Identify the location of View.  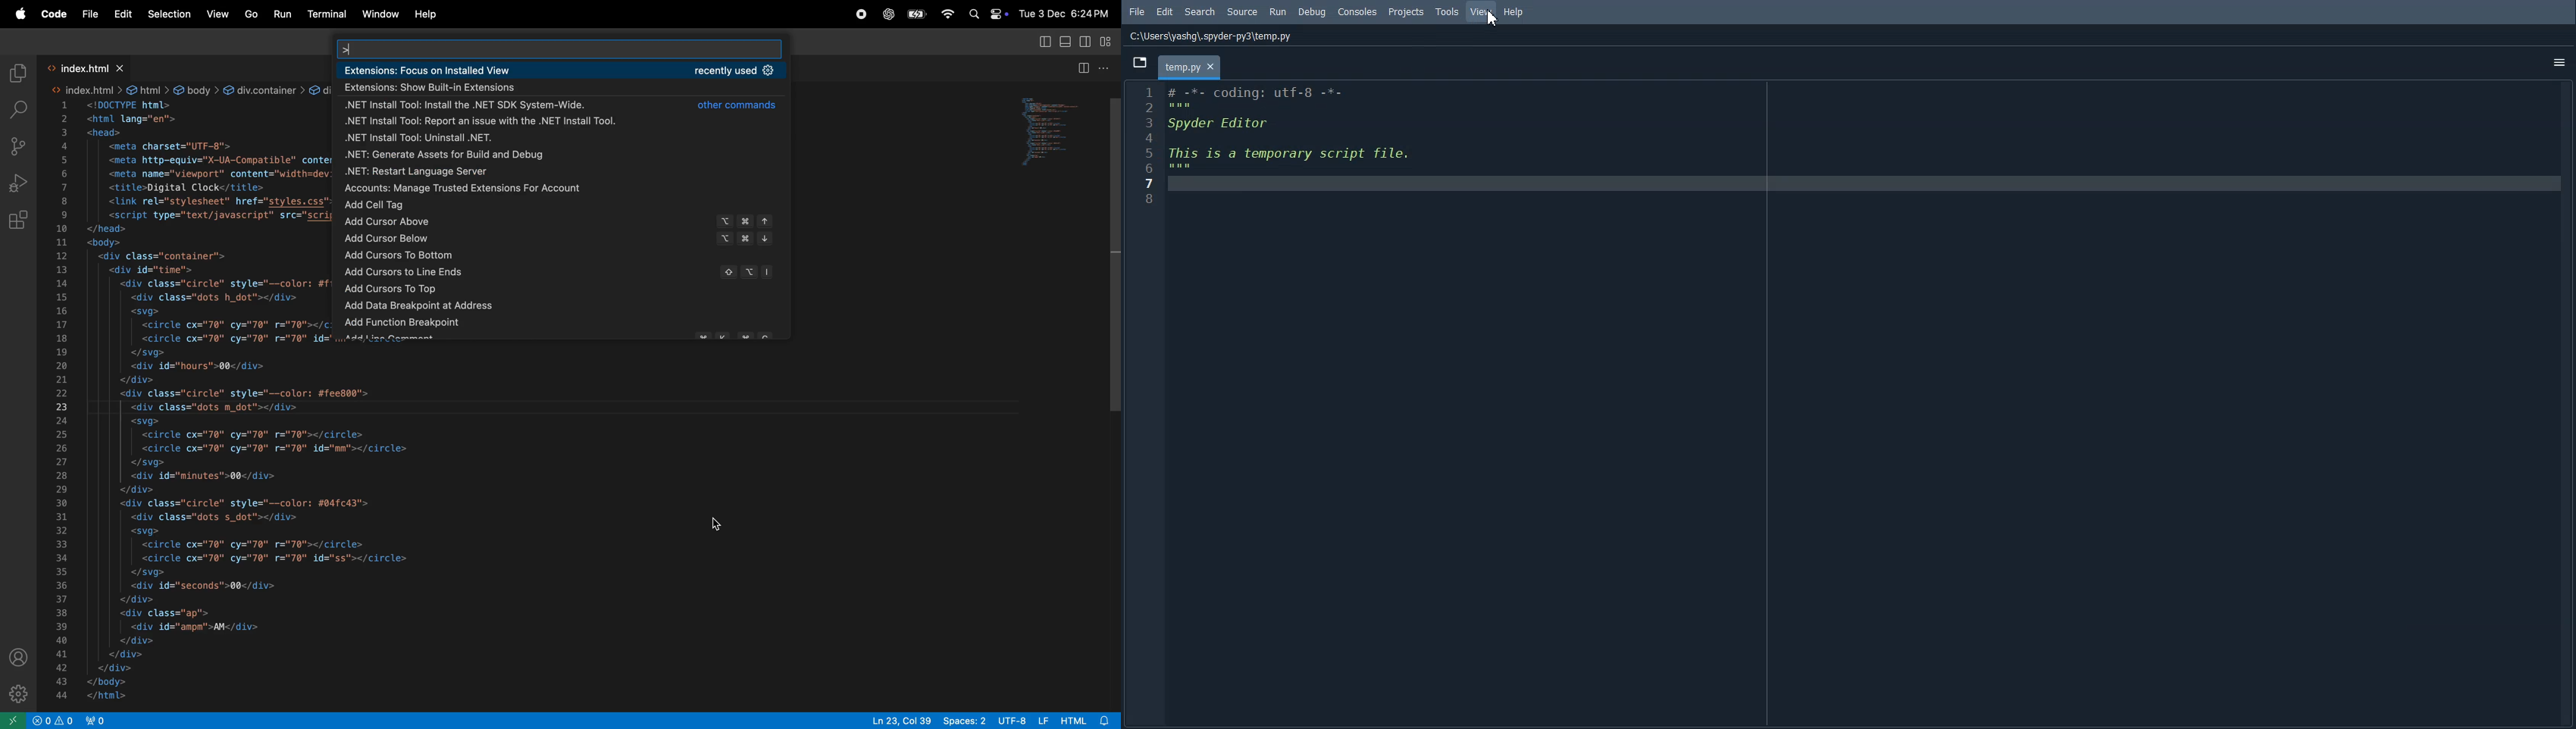
(1482, 11).